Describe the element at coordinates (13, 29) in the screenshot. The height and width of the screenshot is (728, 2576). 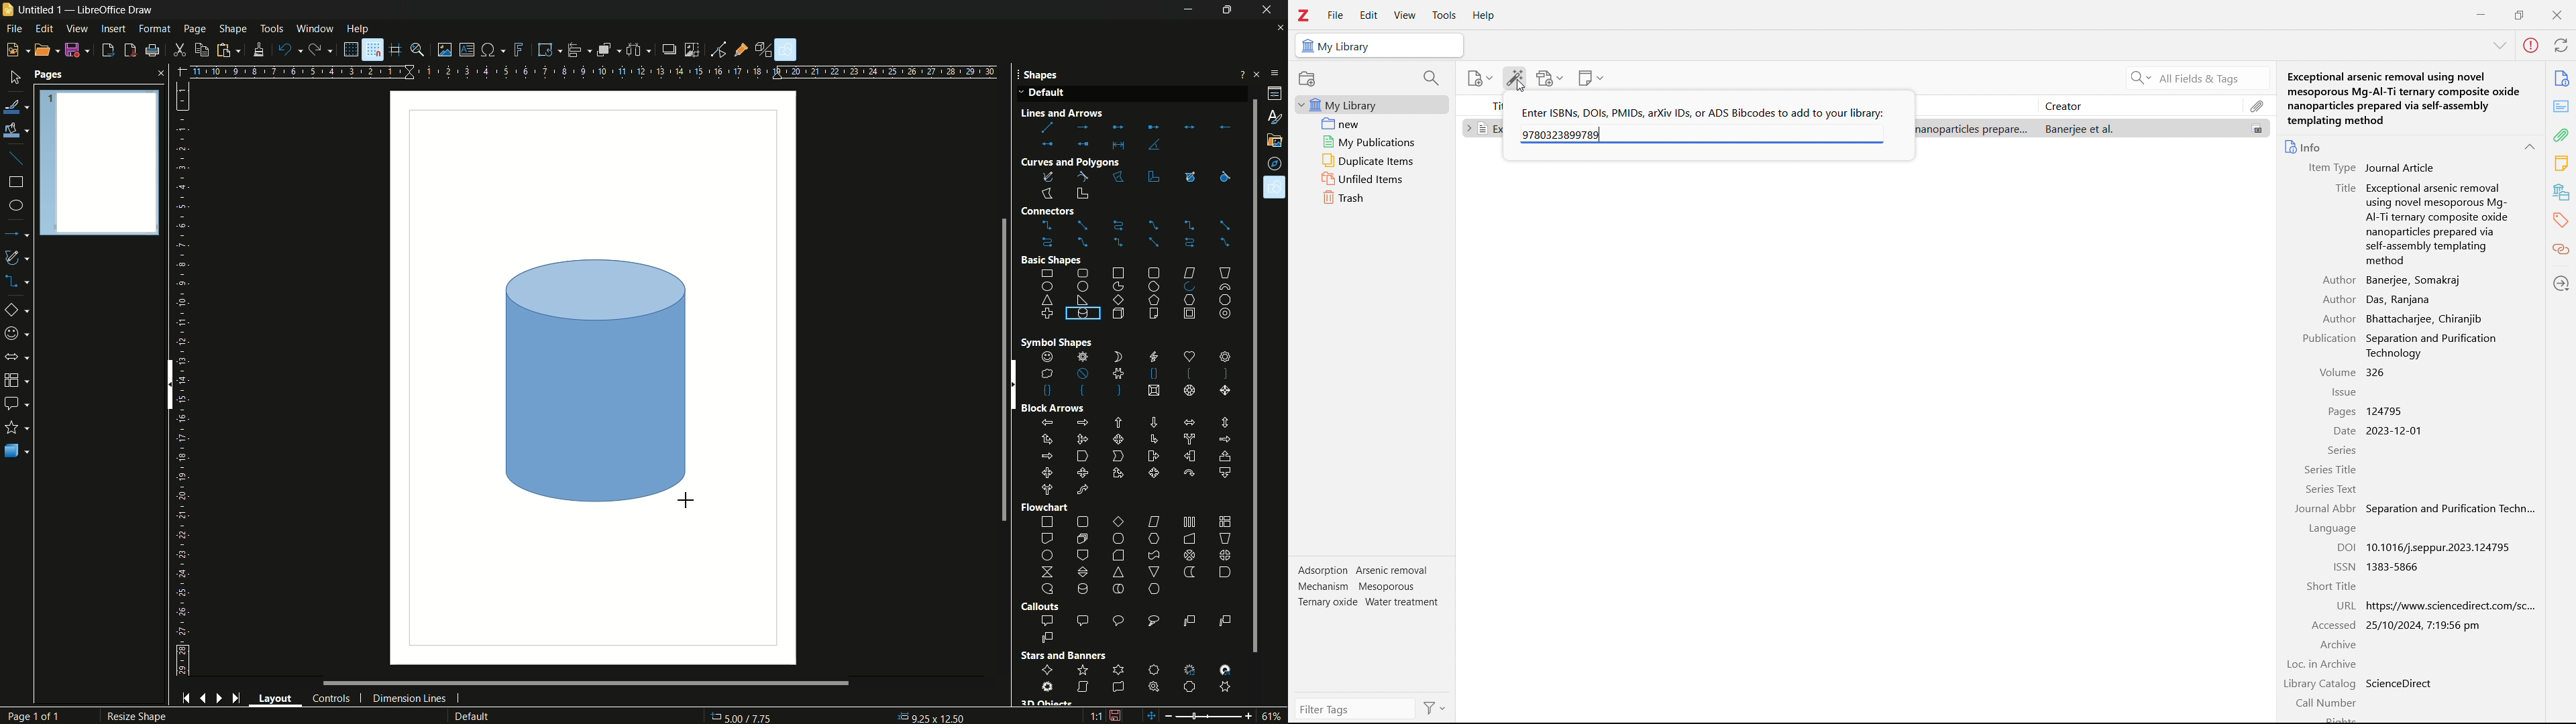
I see `file menu` at that location.